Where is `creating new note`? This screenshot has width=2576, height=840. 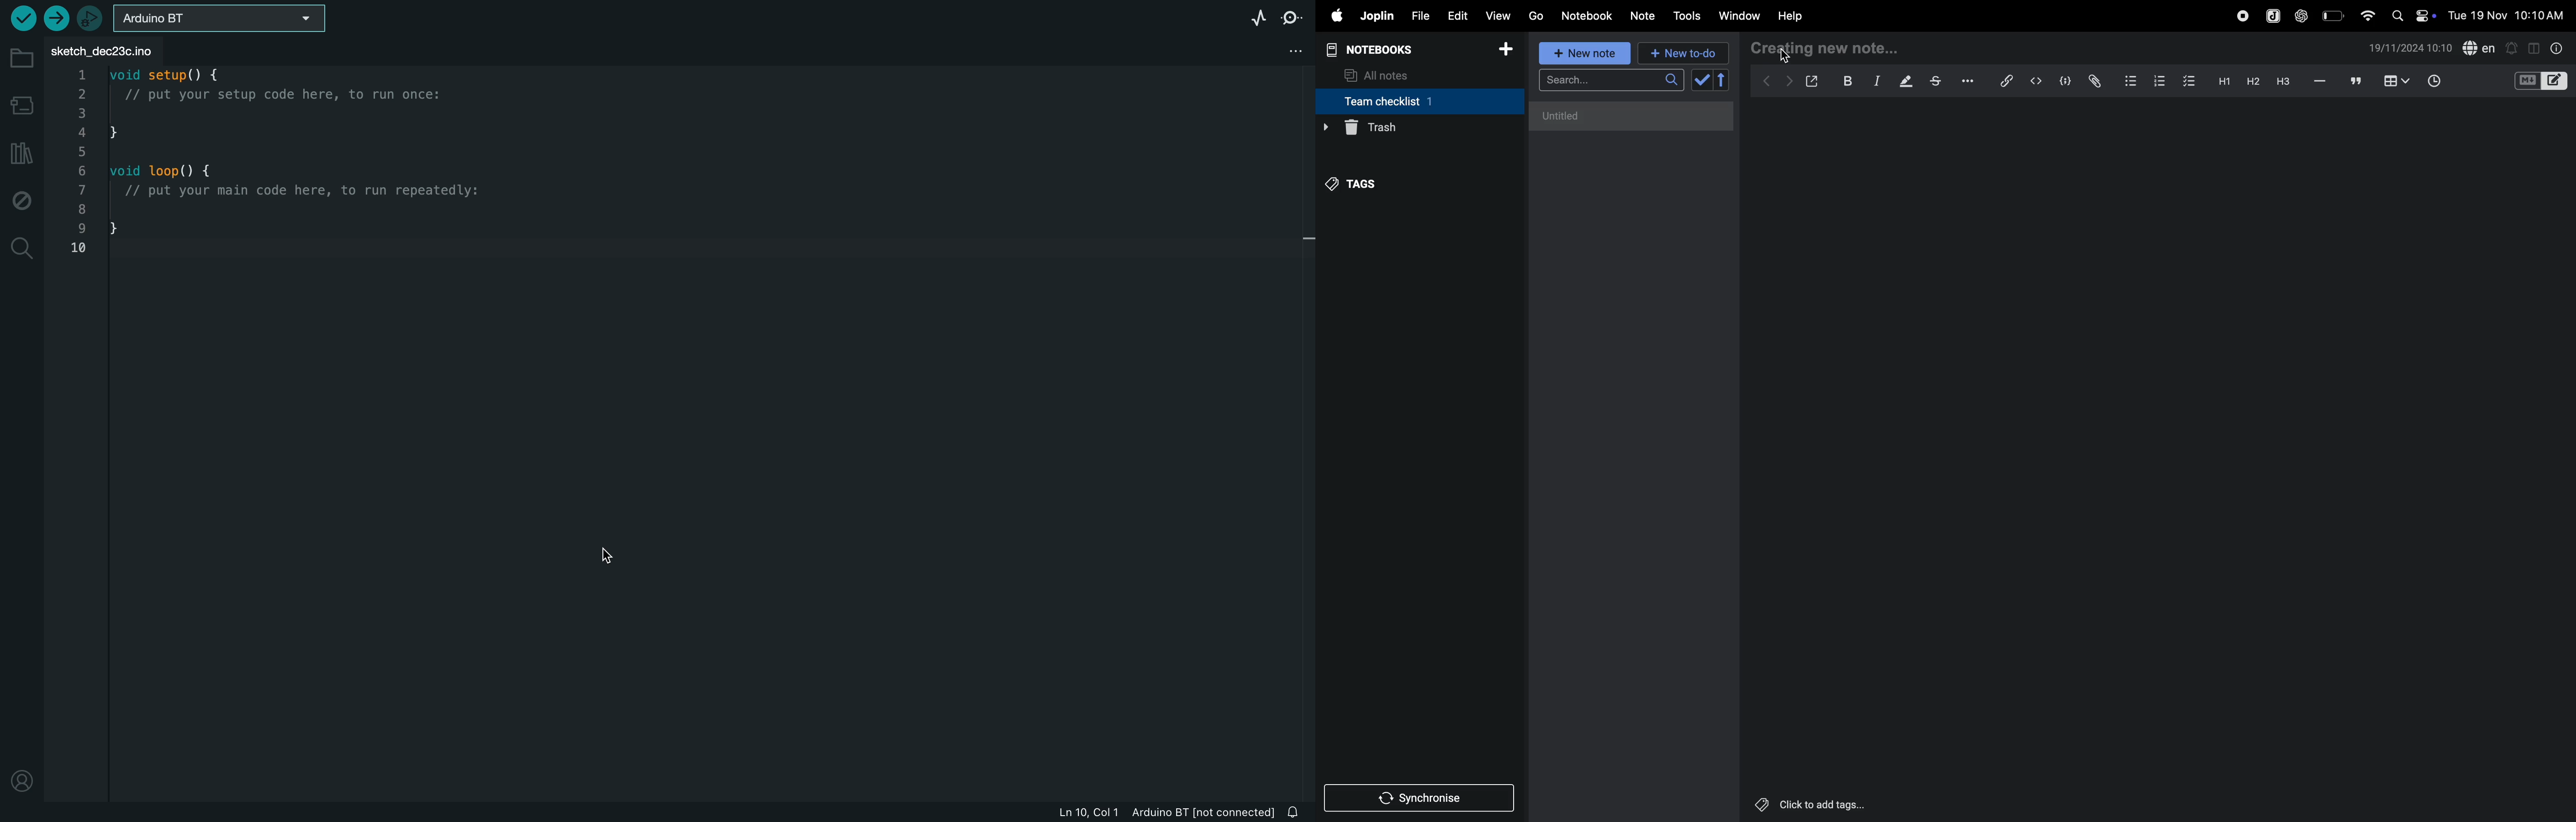
creating new note is located at coordinates (1846, 48).